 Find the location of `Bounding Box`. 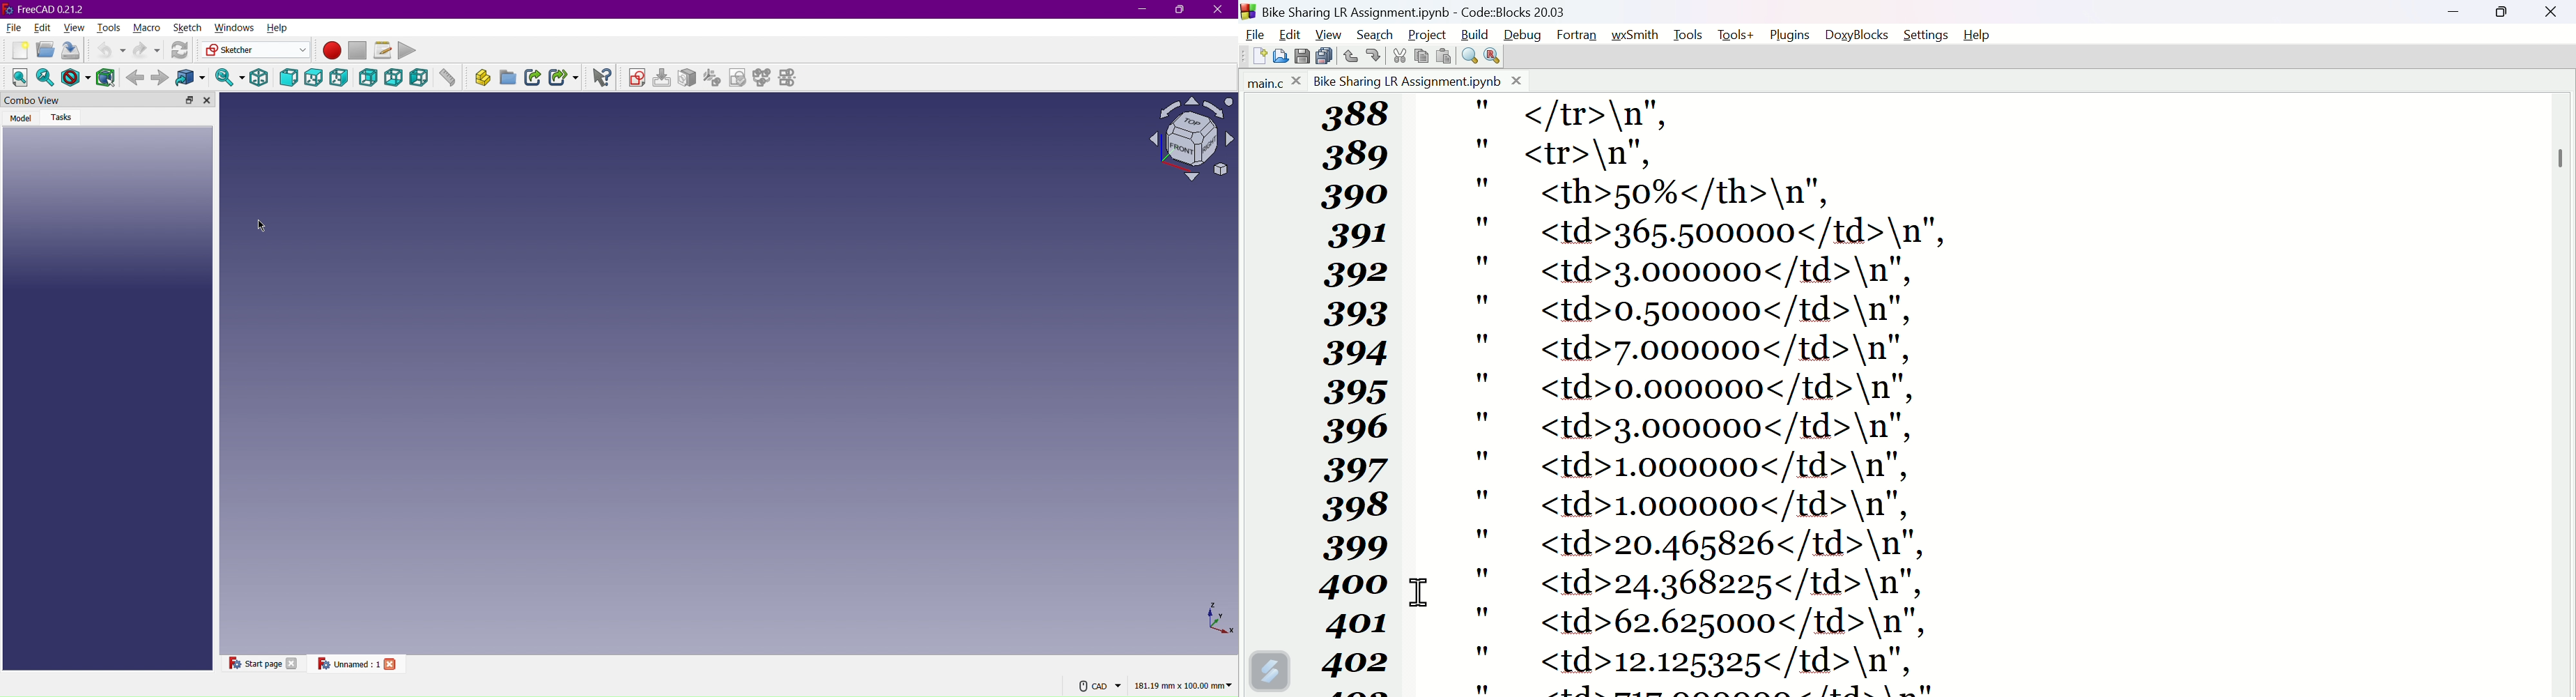

Bounding Box is located at coordinates (106, 76).